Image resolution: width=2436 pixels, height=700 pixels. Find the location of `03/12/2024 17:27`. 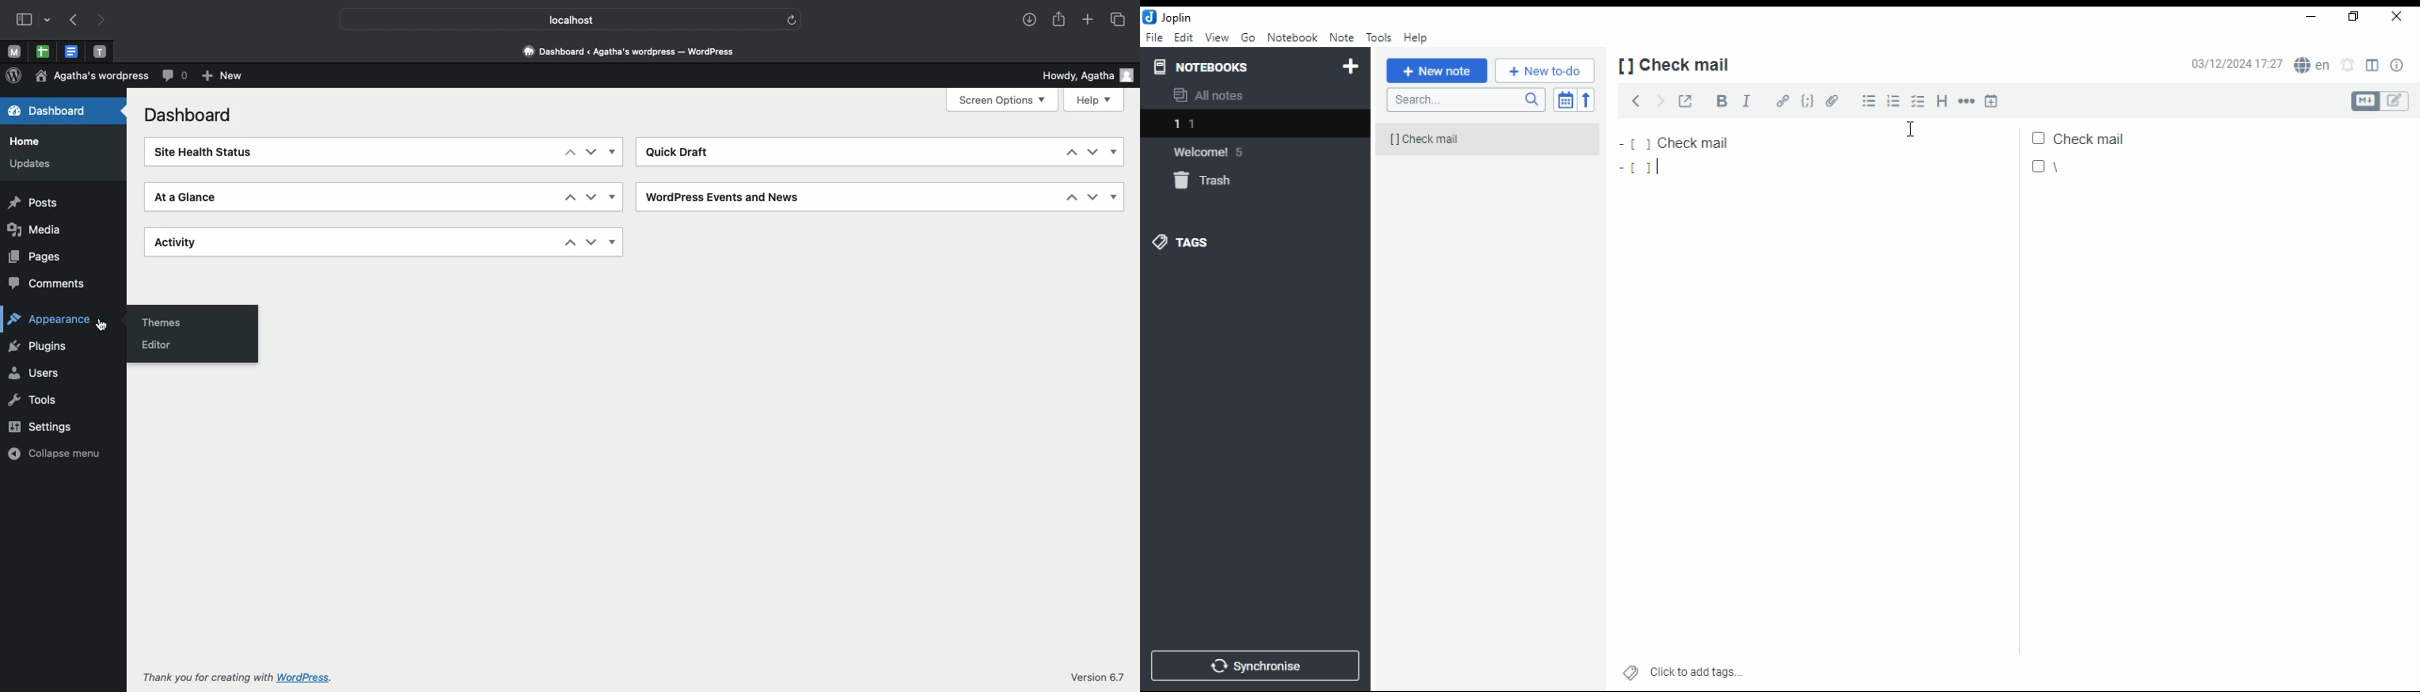

03/12/2024 17:27 is located at coordinates (2236, 64).